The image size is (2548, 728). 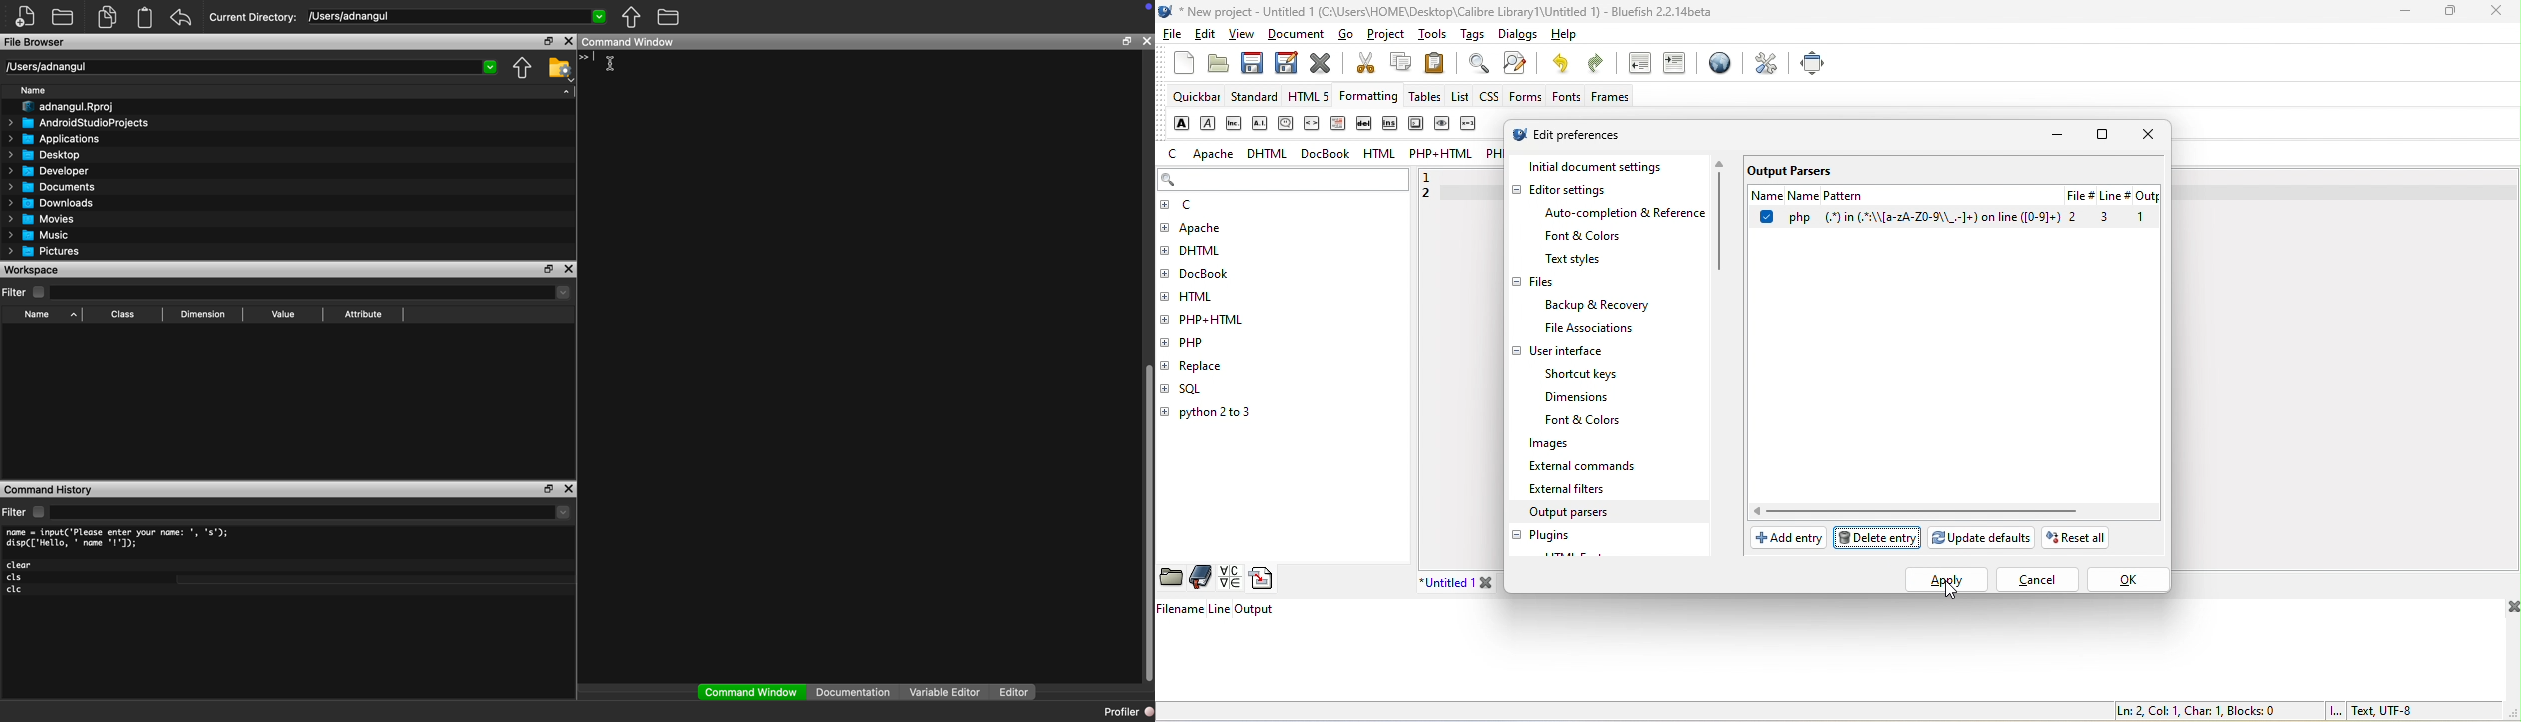 What do you see at coordinates (1127, 41) in the screenshot?
I see `maximize` at bounding box center [1127, 41].